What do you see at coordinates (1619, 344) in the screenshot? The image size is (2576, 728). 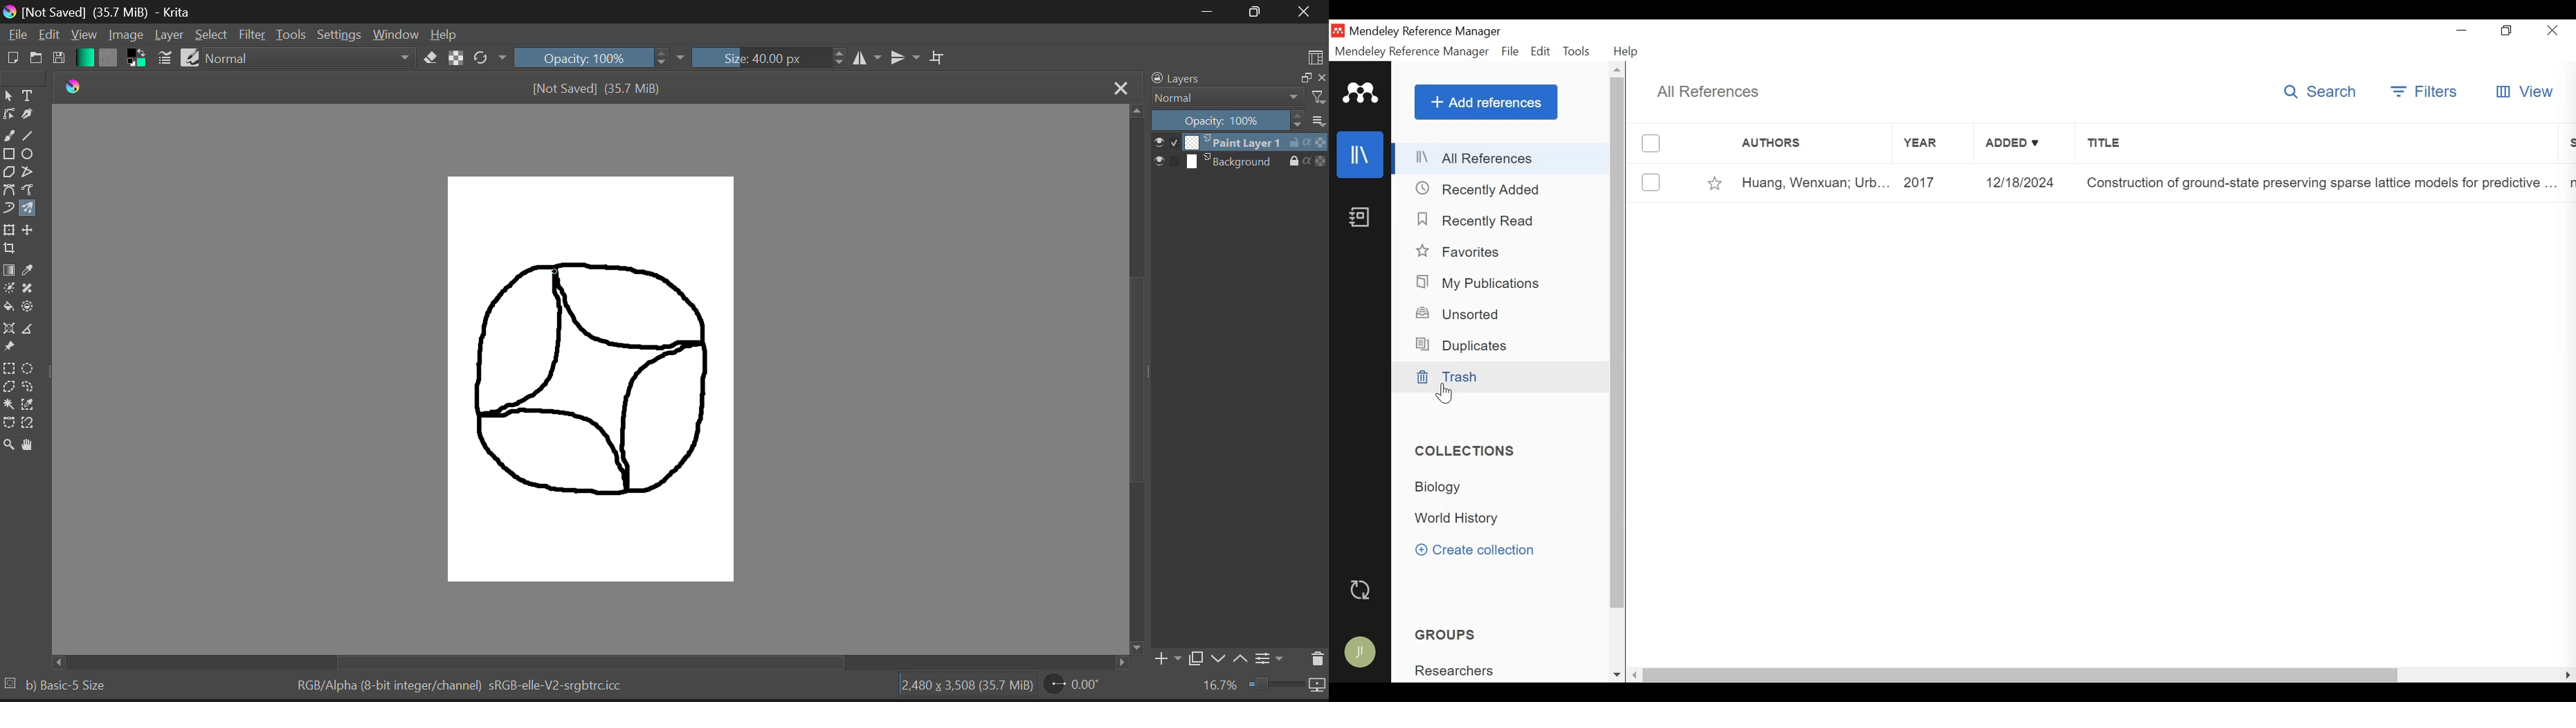 I see `Vertical Scroll bar` at bounding box center [1619, 344].